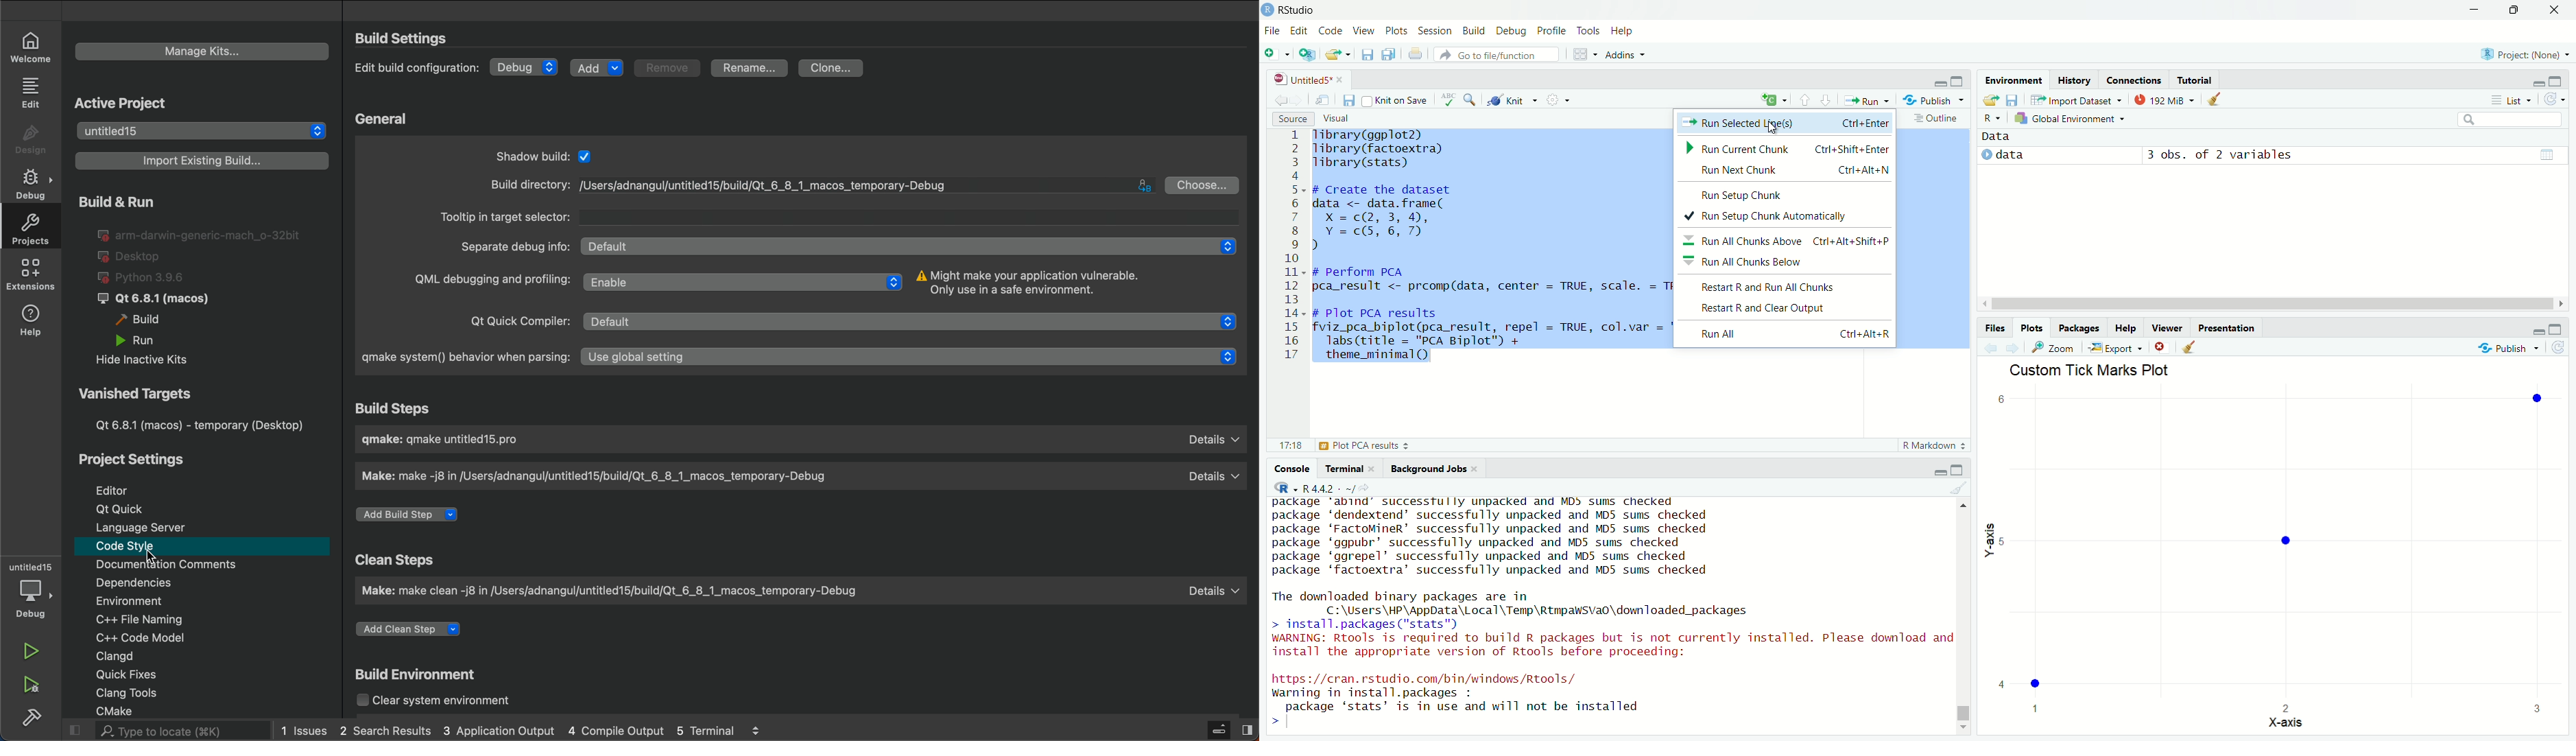  Describe the element at coordinates (1787, 286) in the screenshot. I see `restart and run all chunks` at that location.